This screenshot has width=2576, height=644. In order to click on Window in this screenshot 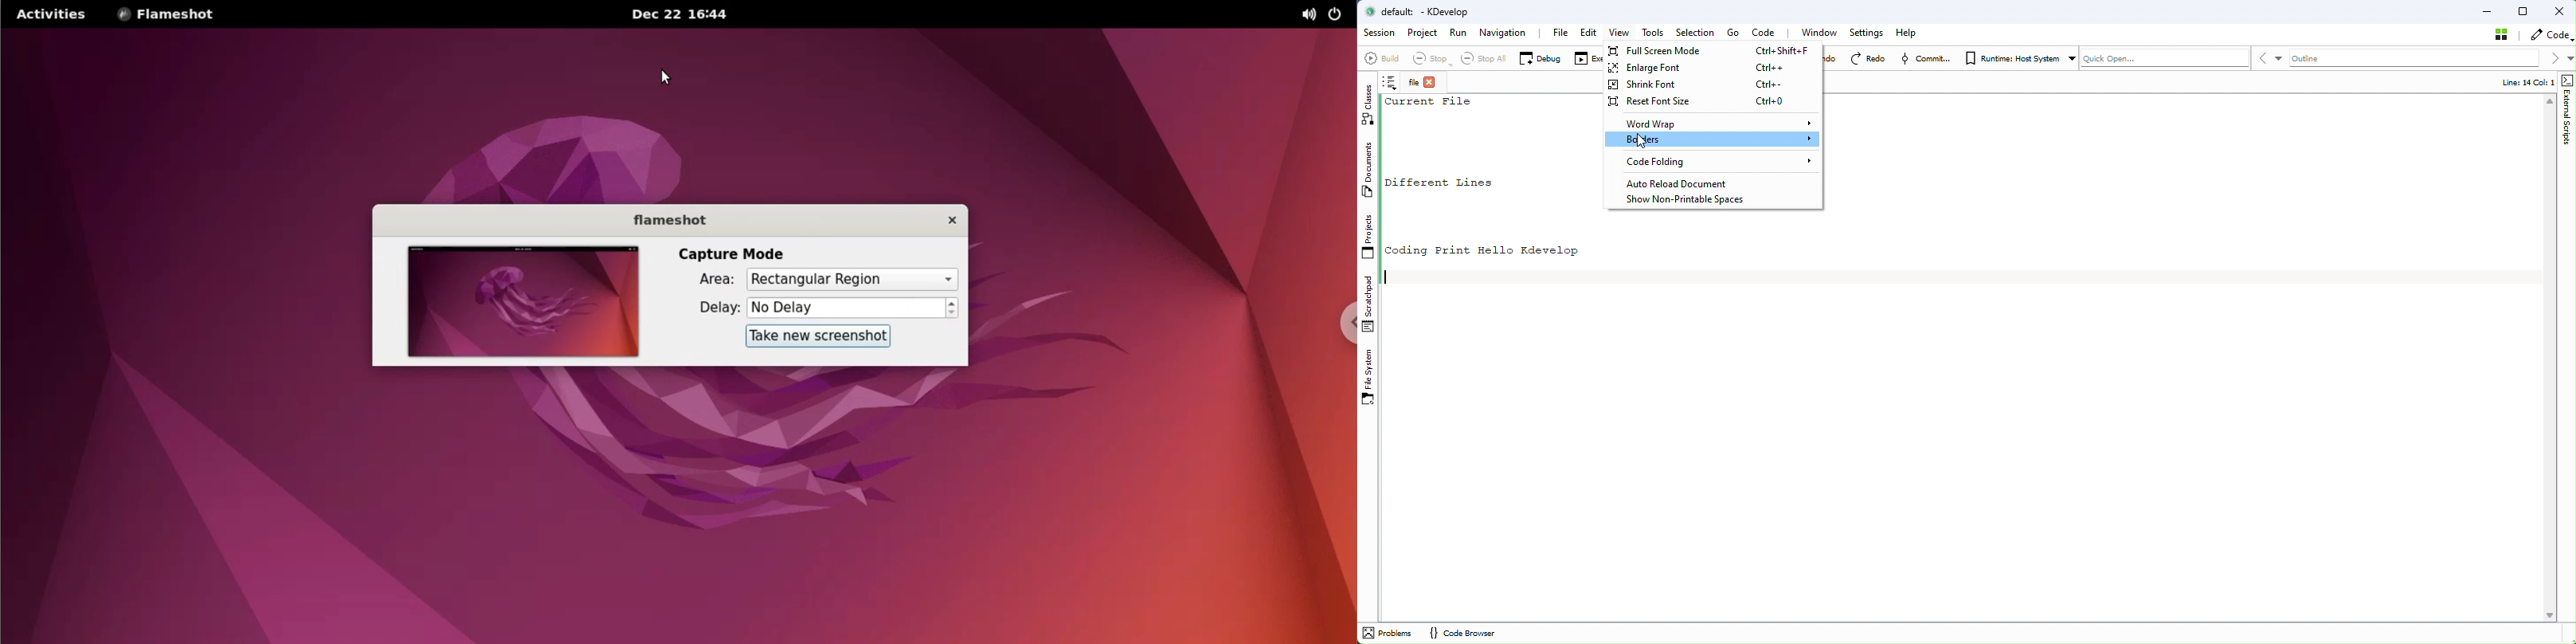, I will do `click(1822, 33)`.